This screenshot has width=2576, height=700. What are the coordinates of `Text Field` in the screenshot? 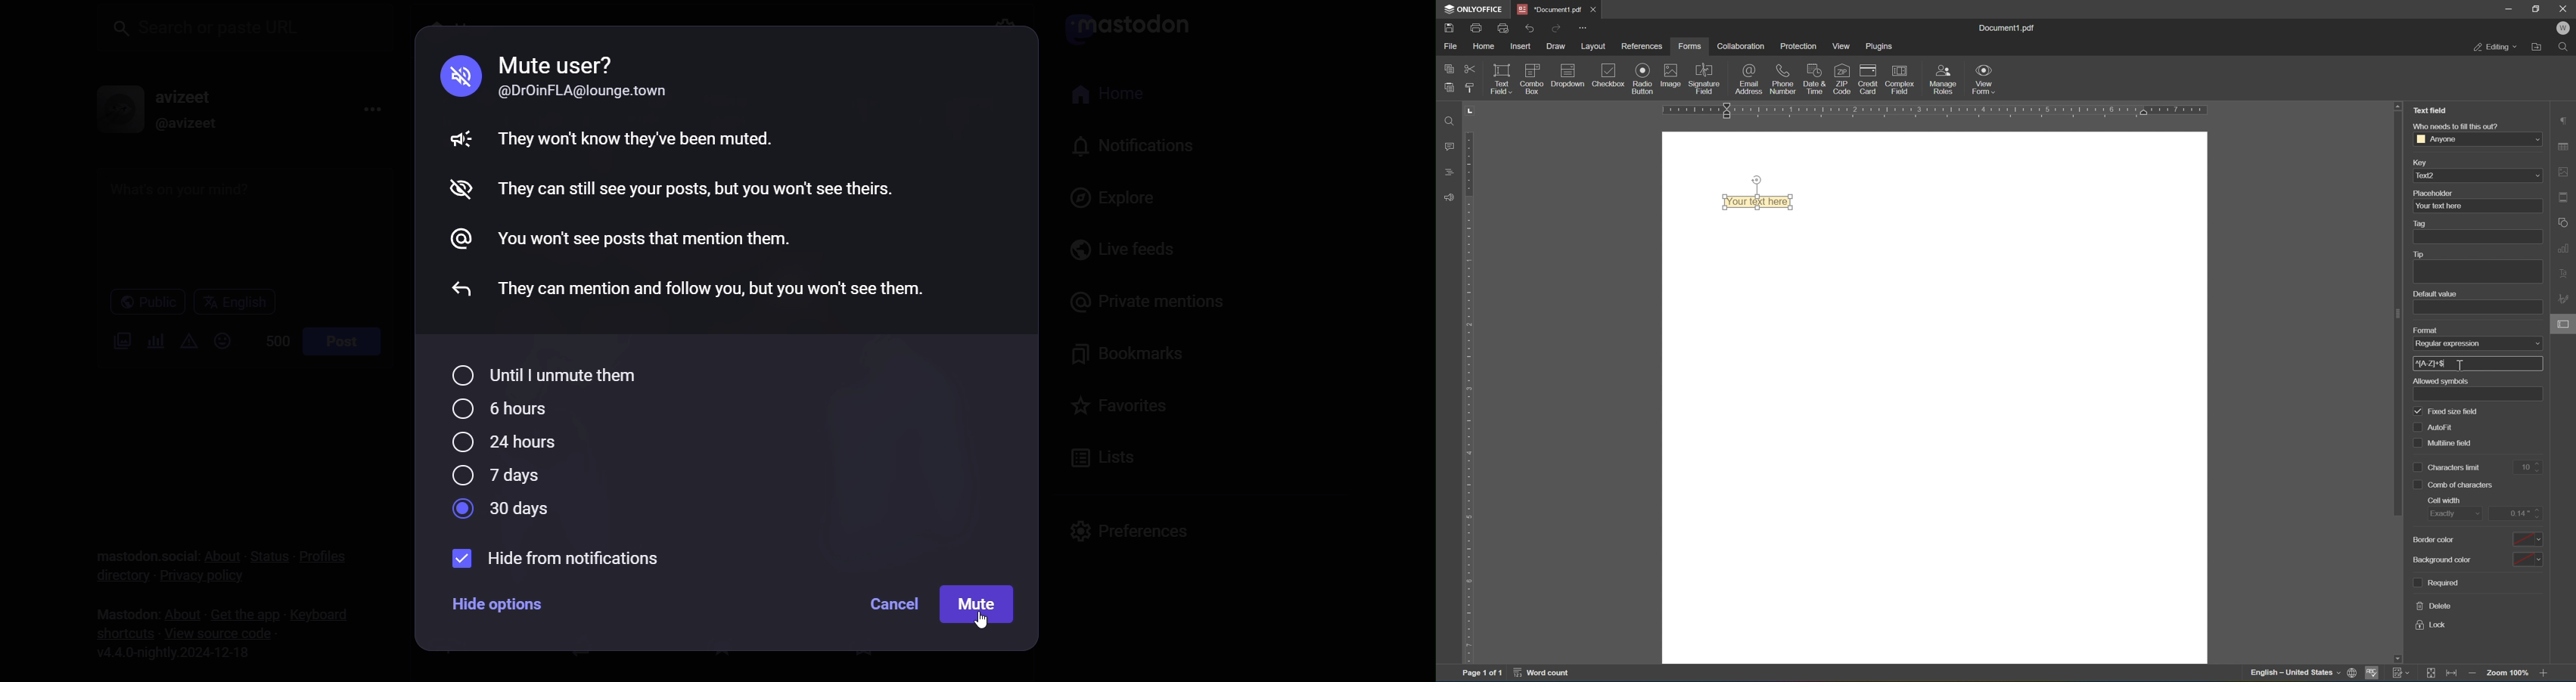 It's located at (2431, 111).